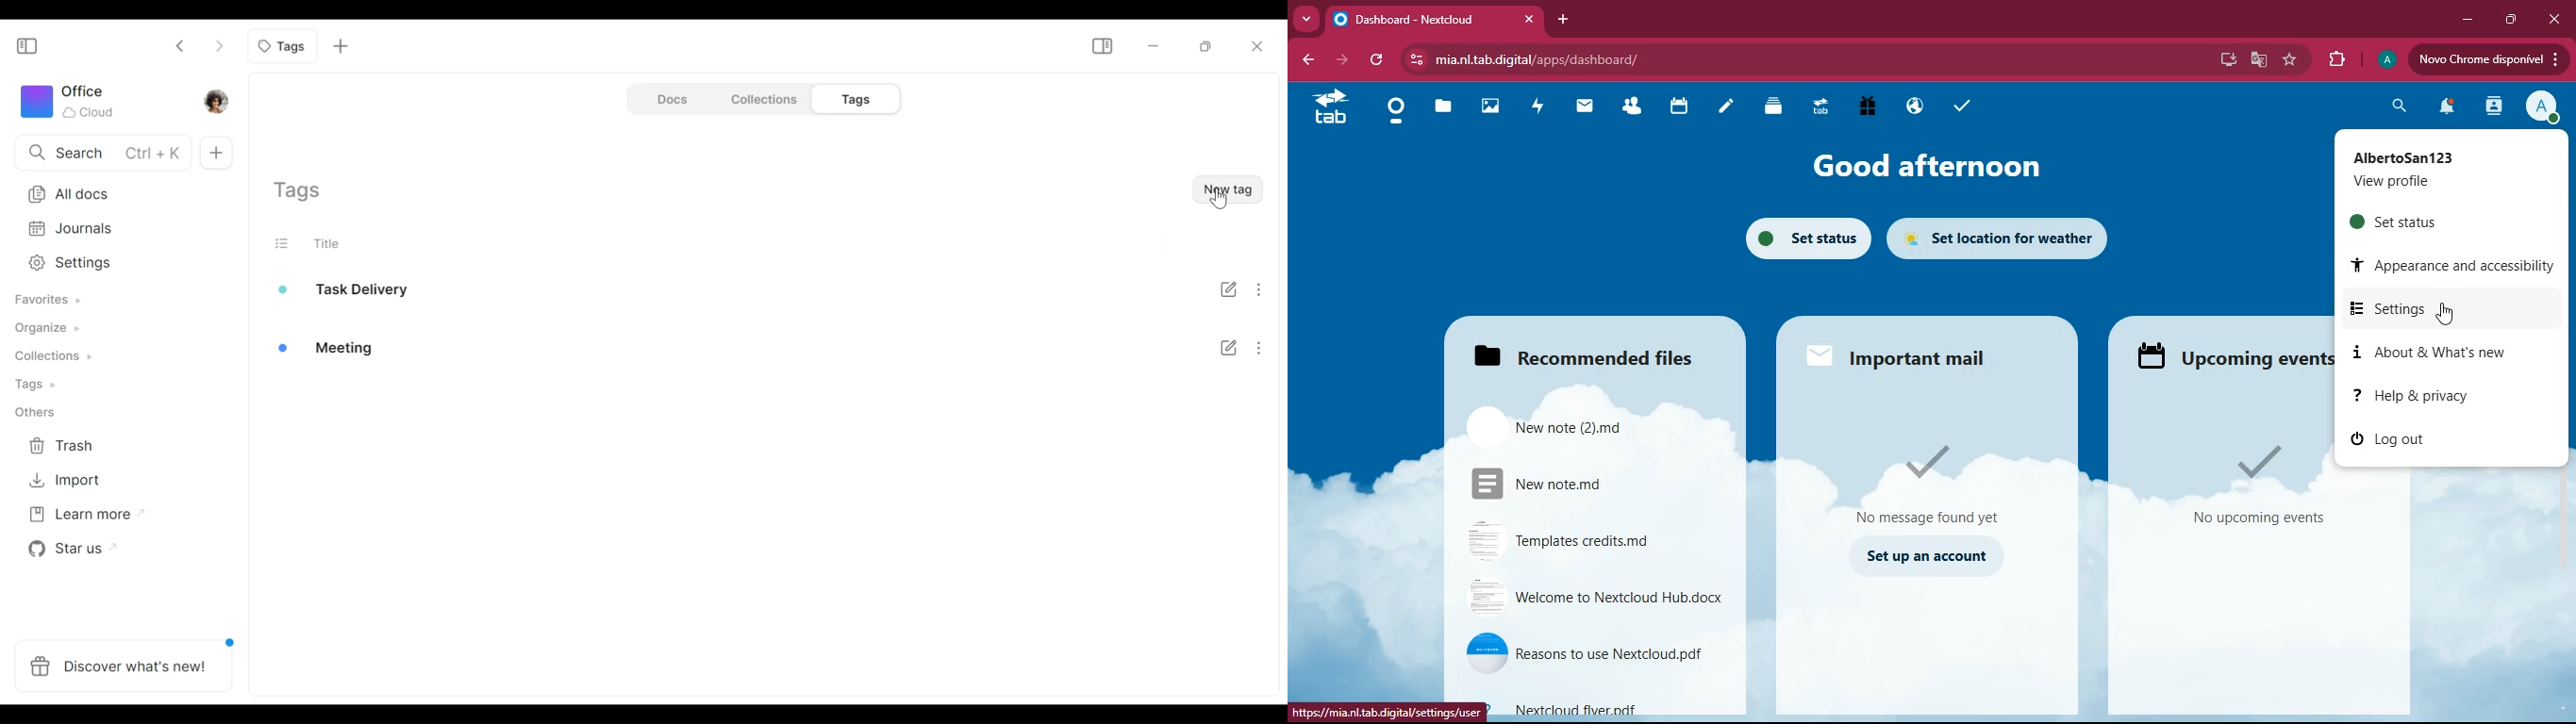 This screenshot has height=728, width=2576. Describe the element at coordinates (1329, 115) in the screenshot. I see `tab` at that location.